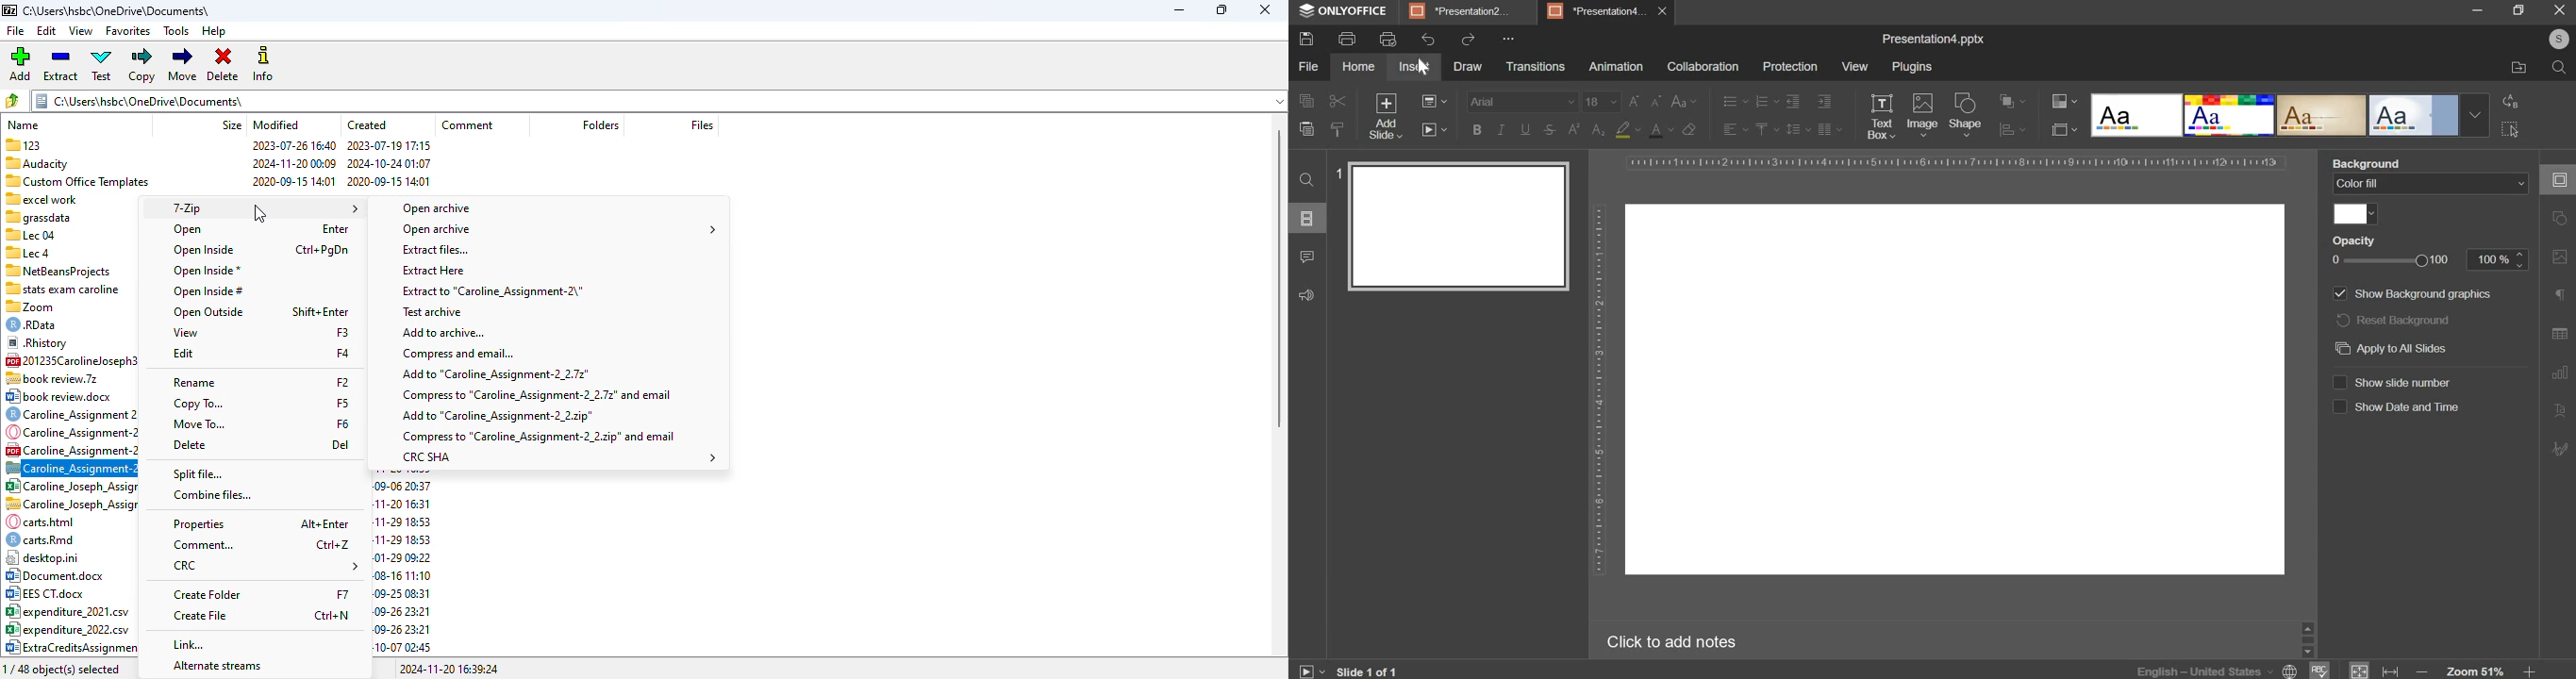  I want to click on 7-Zip, so click(261, 208).